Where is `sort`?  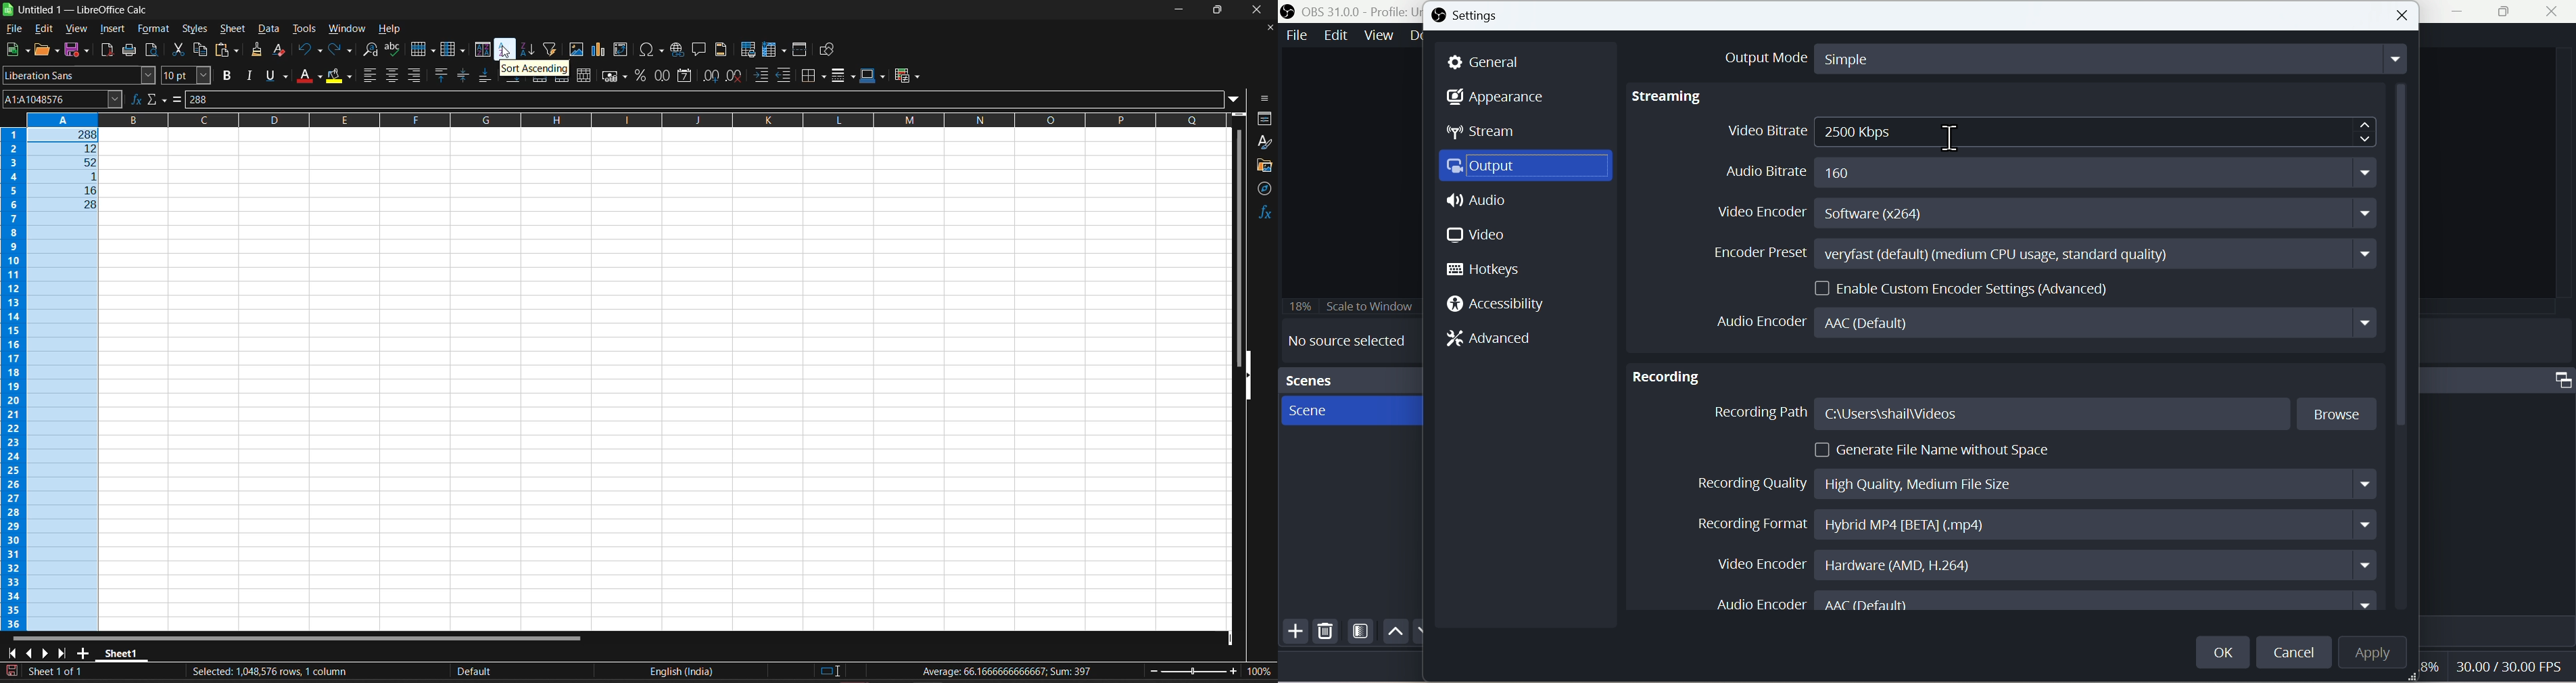 sort is located at coordinates (483, 51).